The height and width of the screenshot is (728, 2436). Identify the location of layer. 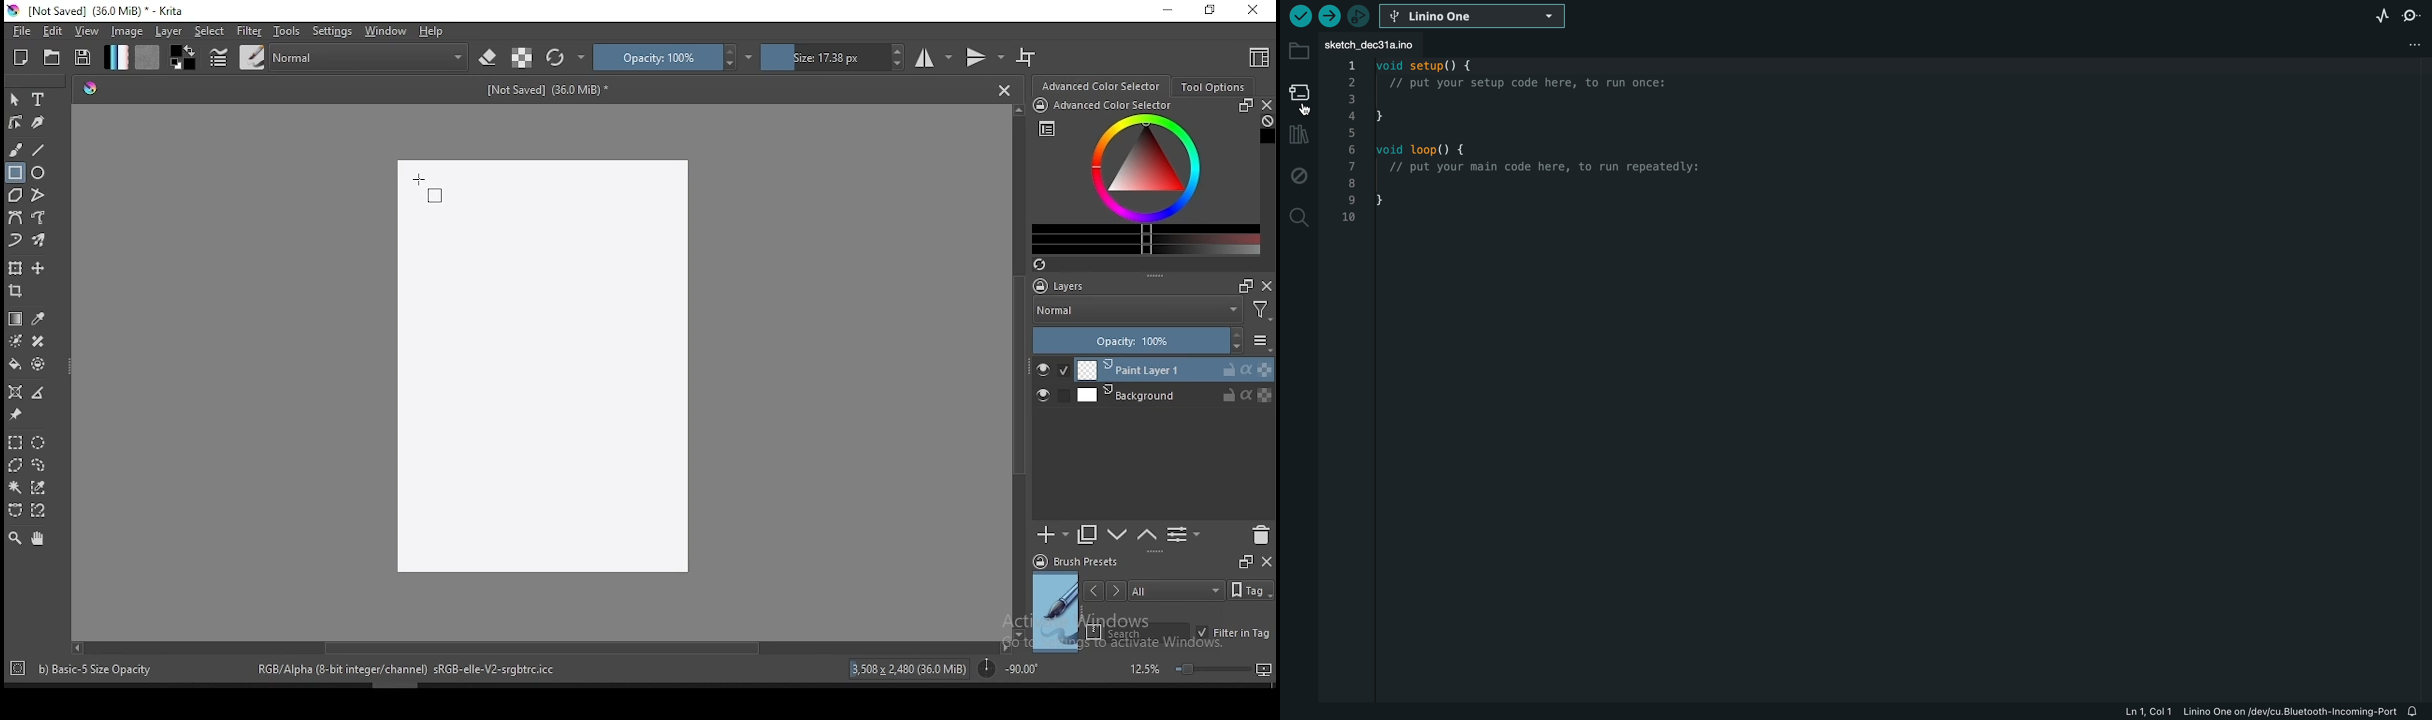
(1174, 395).